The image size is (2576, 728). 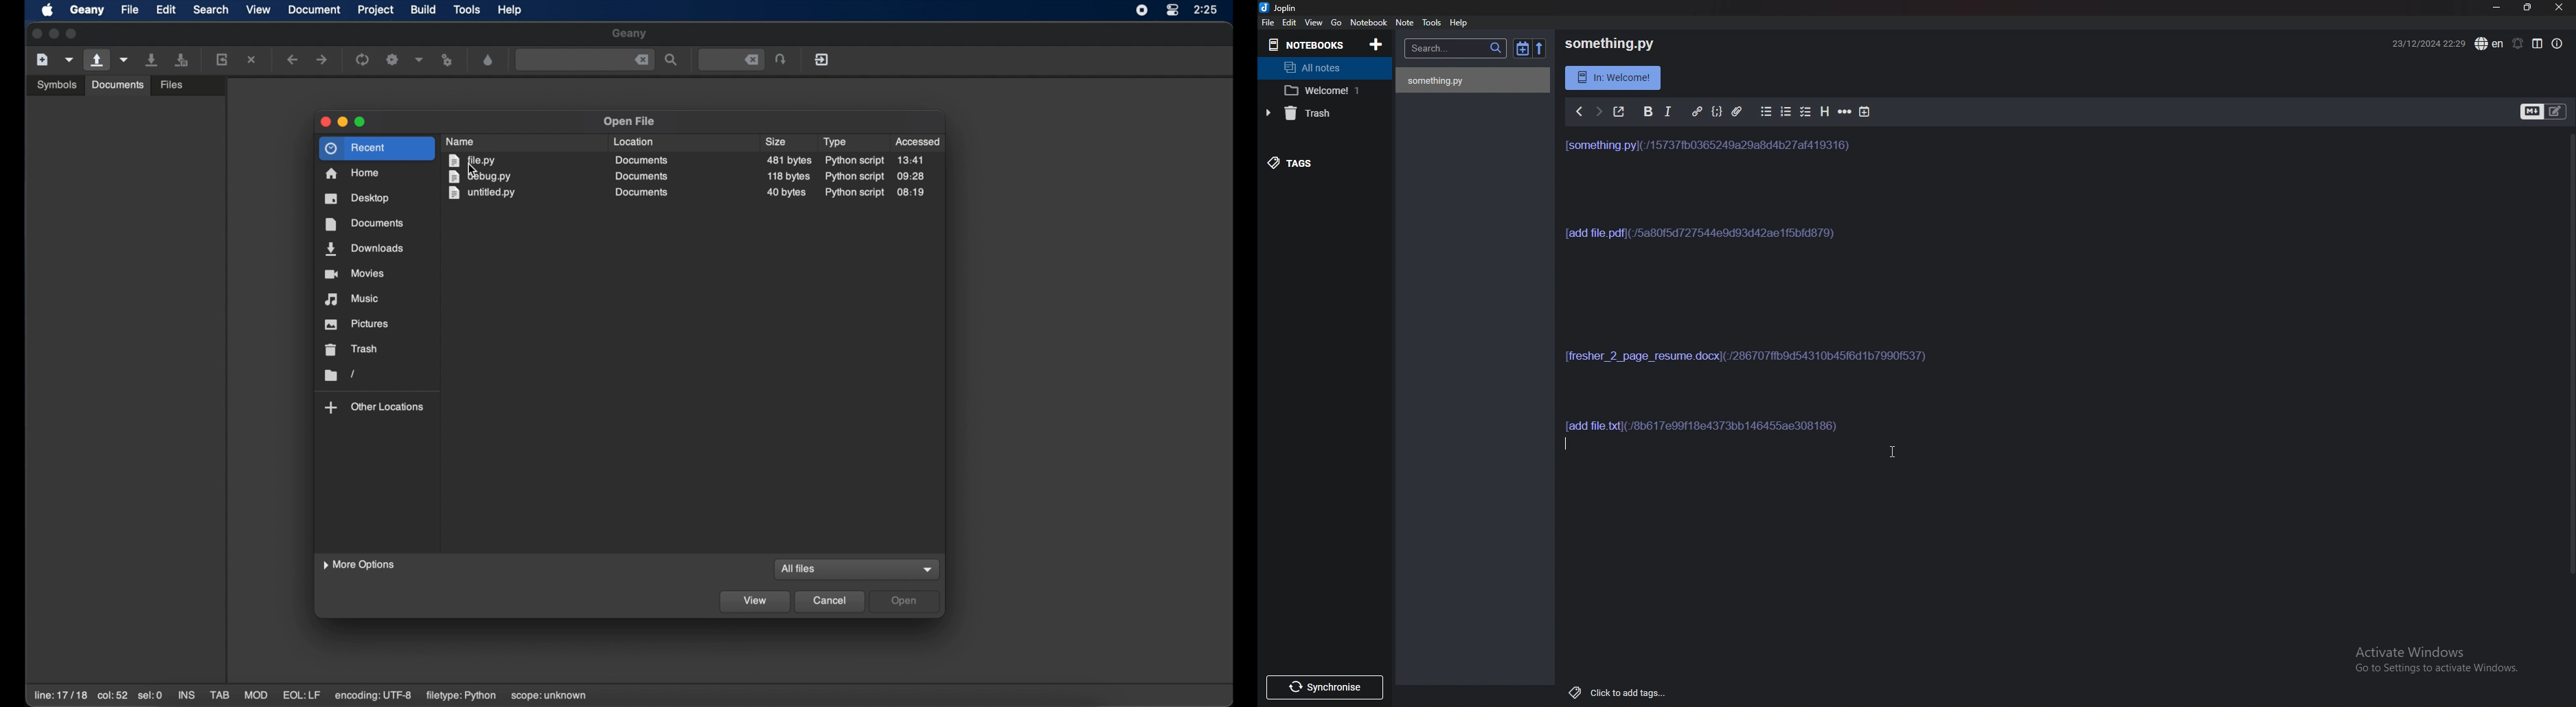 What do you see at coordinates (1823, 113) in the screenshot?
I see `heading` at bounding box center [1823, 113].